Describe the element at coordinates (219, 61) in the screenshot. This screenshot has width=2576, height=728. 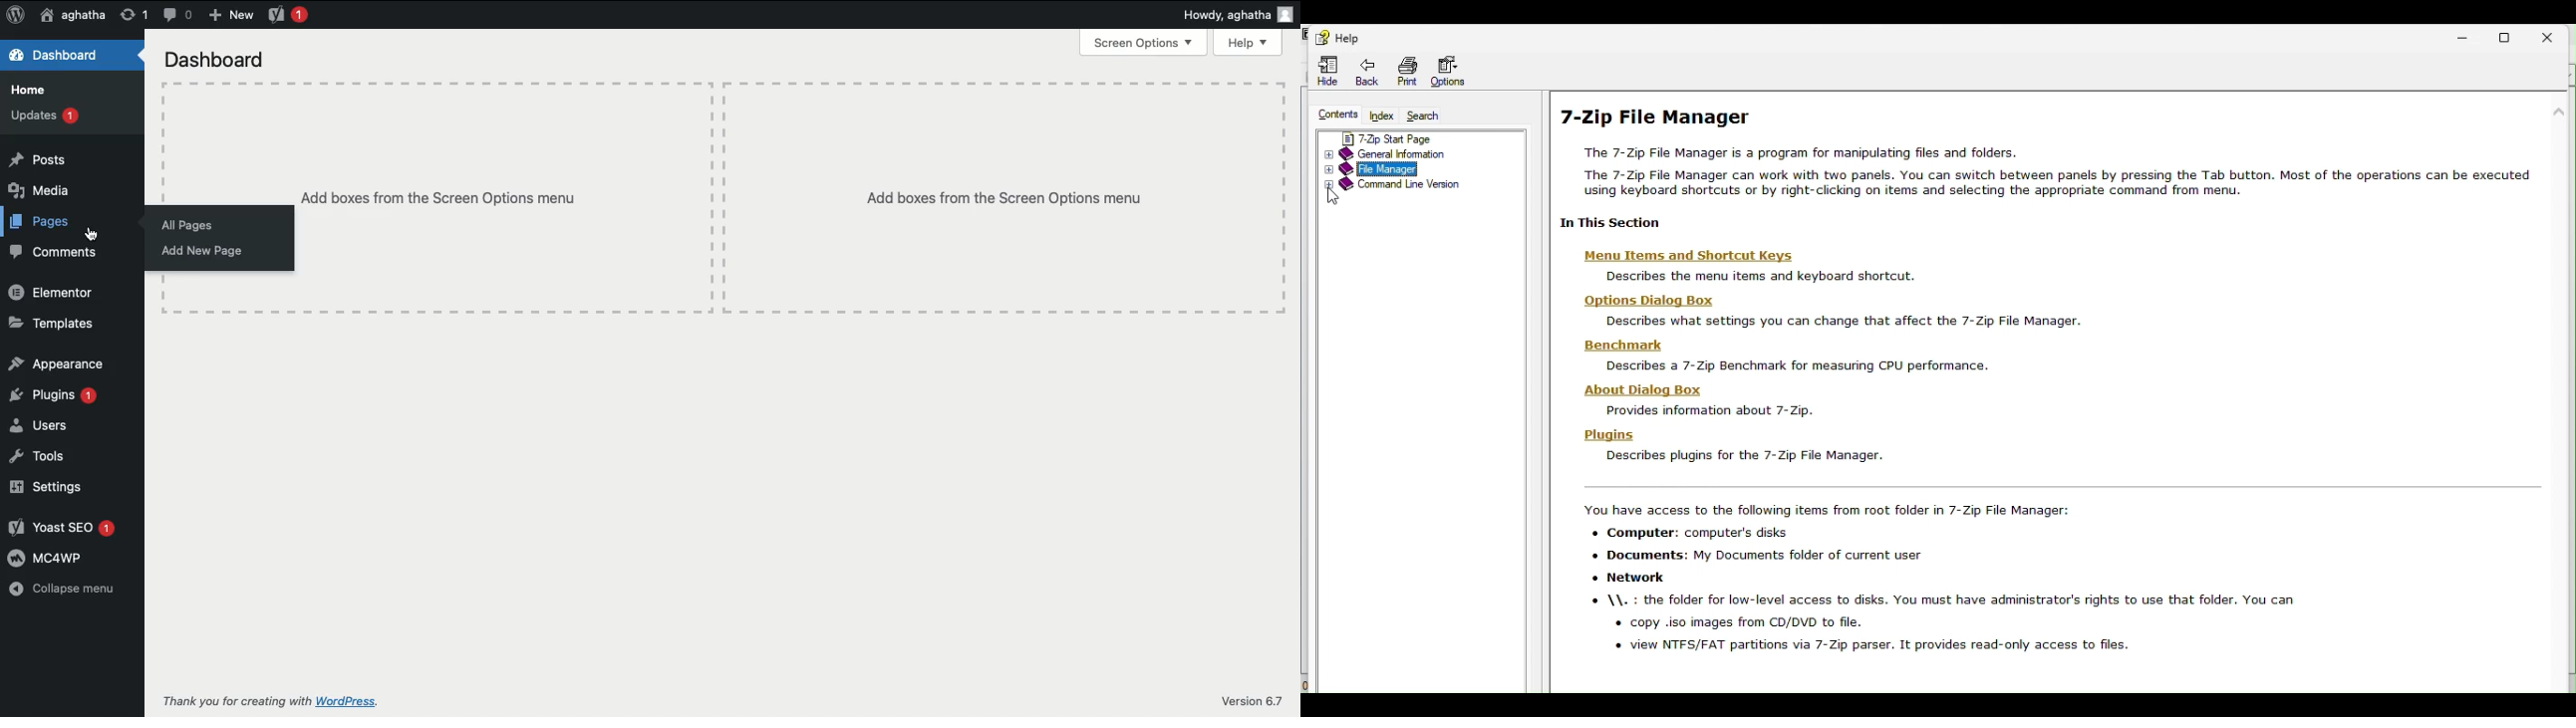
I see `Dashboard` at that location.